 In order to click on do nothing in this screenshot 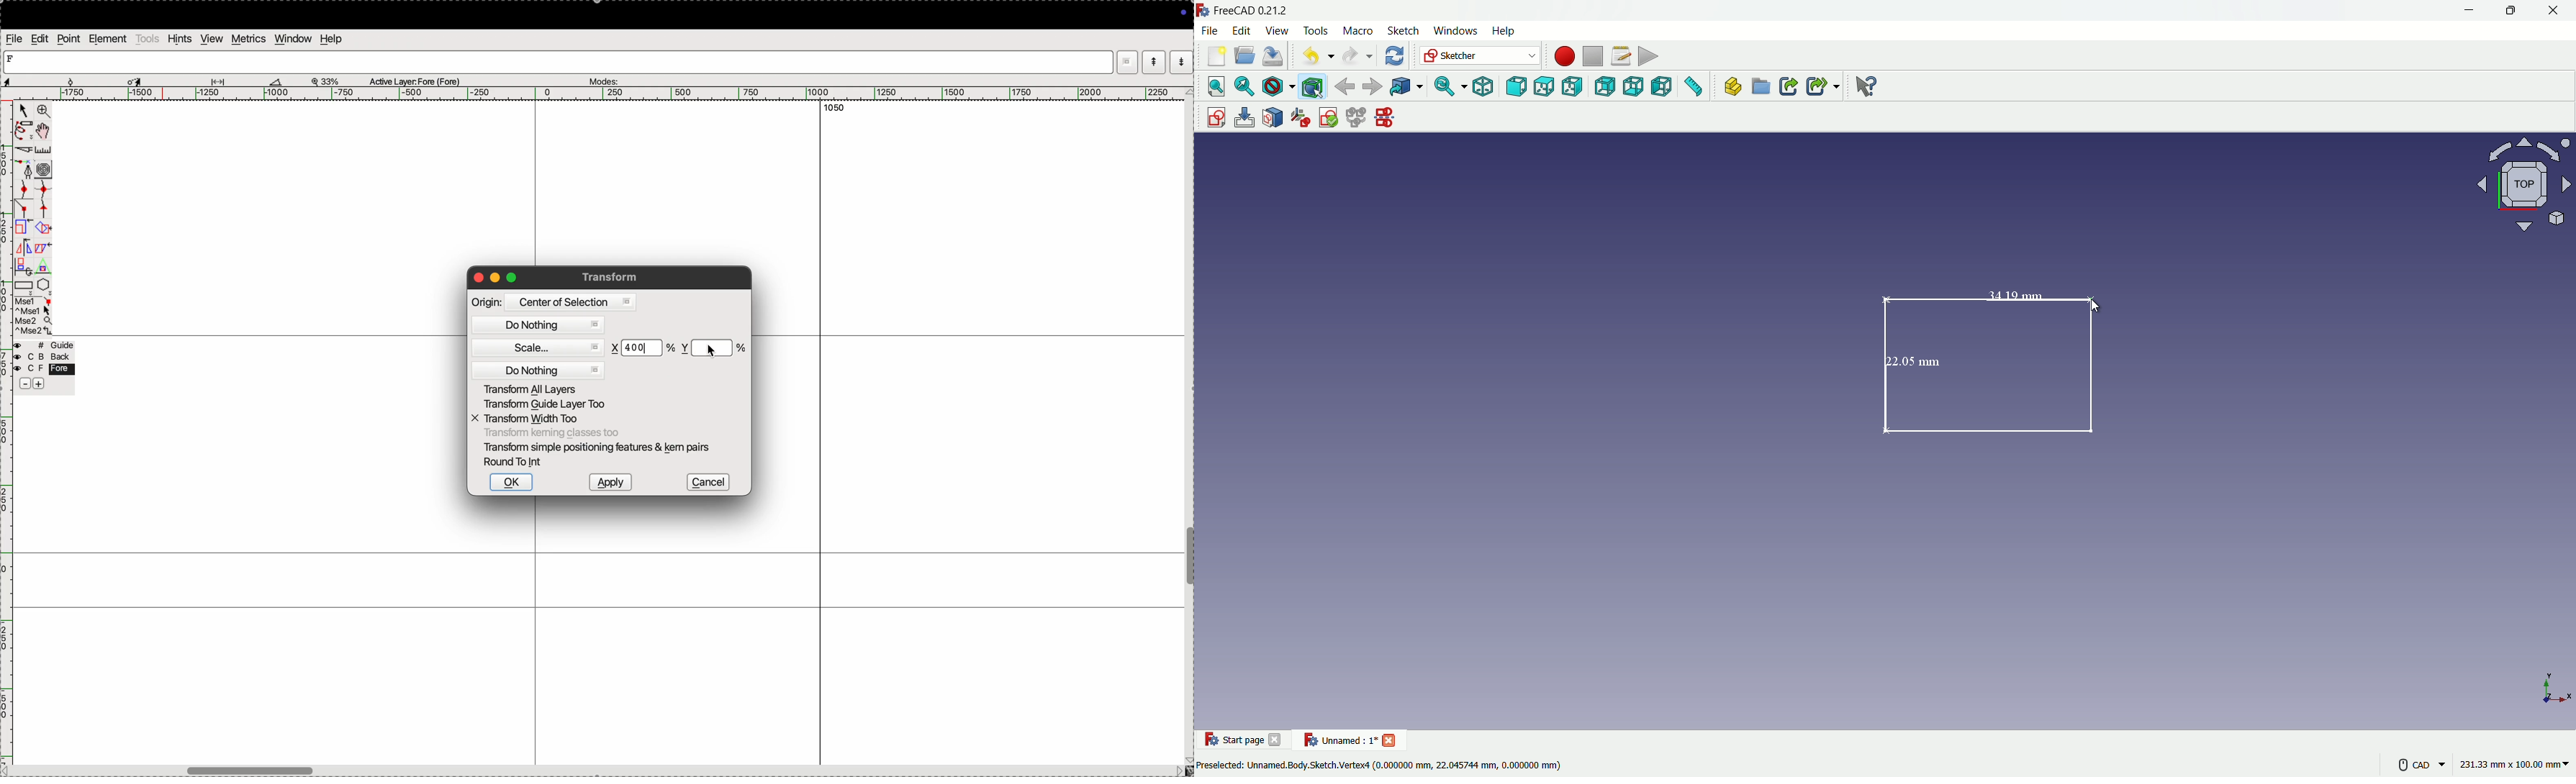, I will do `click(540, 326)`.